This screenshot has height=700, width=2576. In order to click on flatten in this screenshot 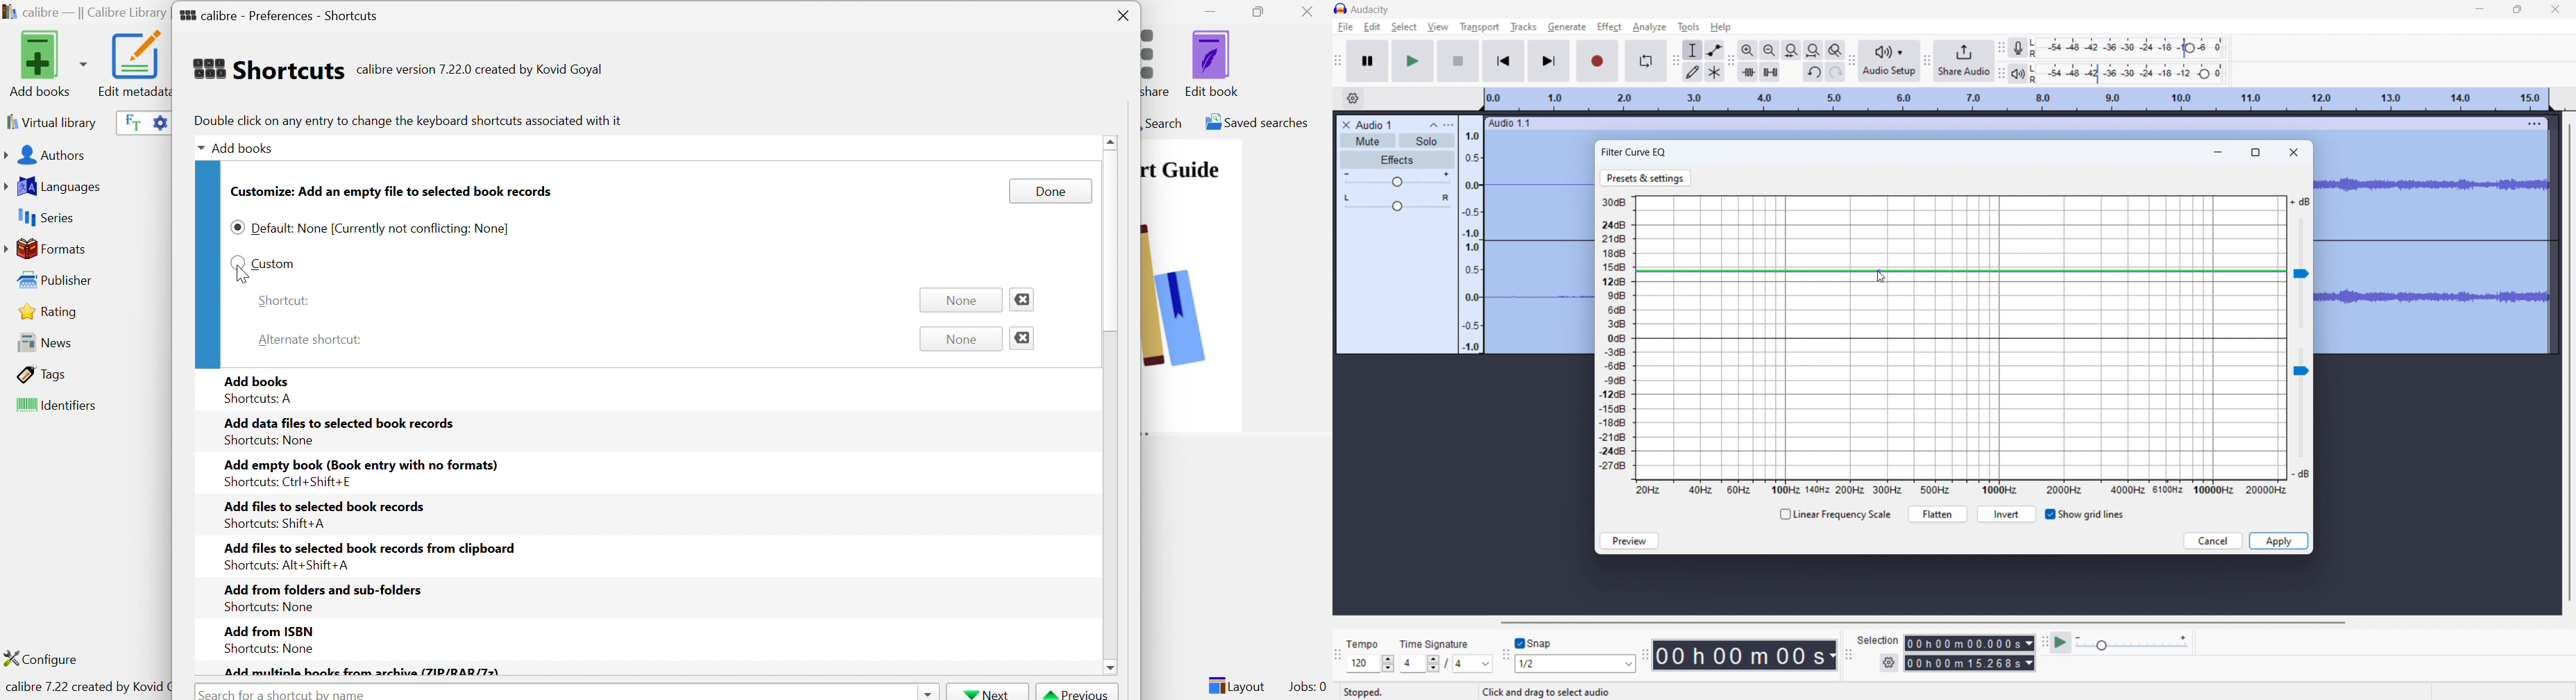, I will do `click(1937, 514)`.